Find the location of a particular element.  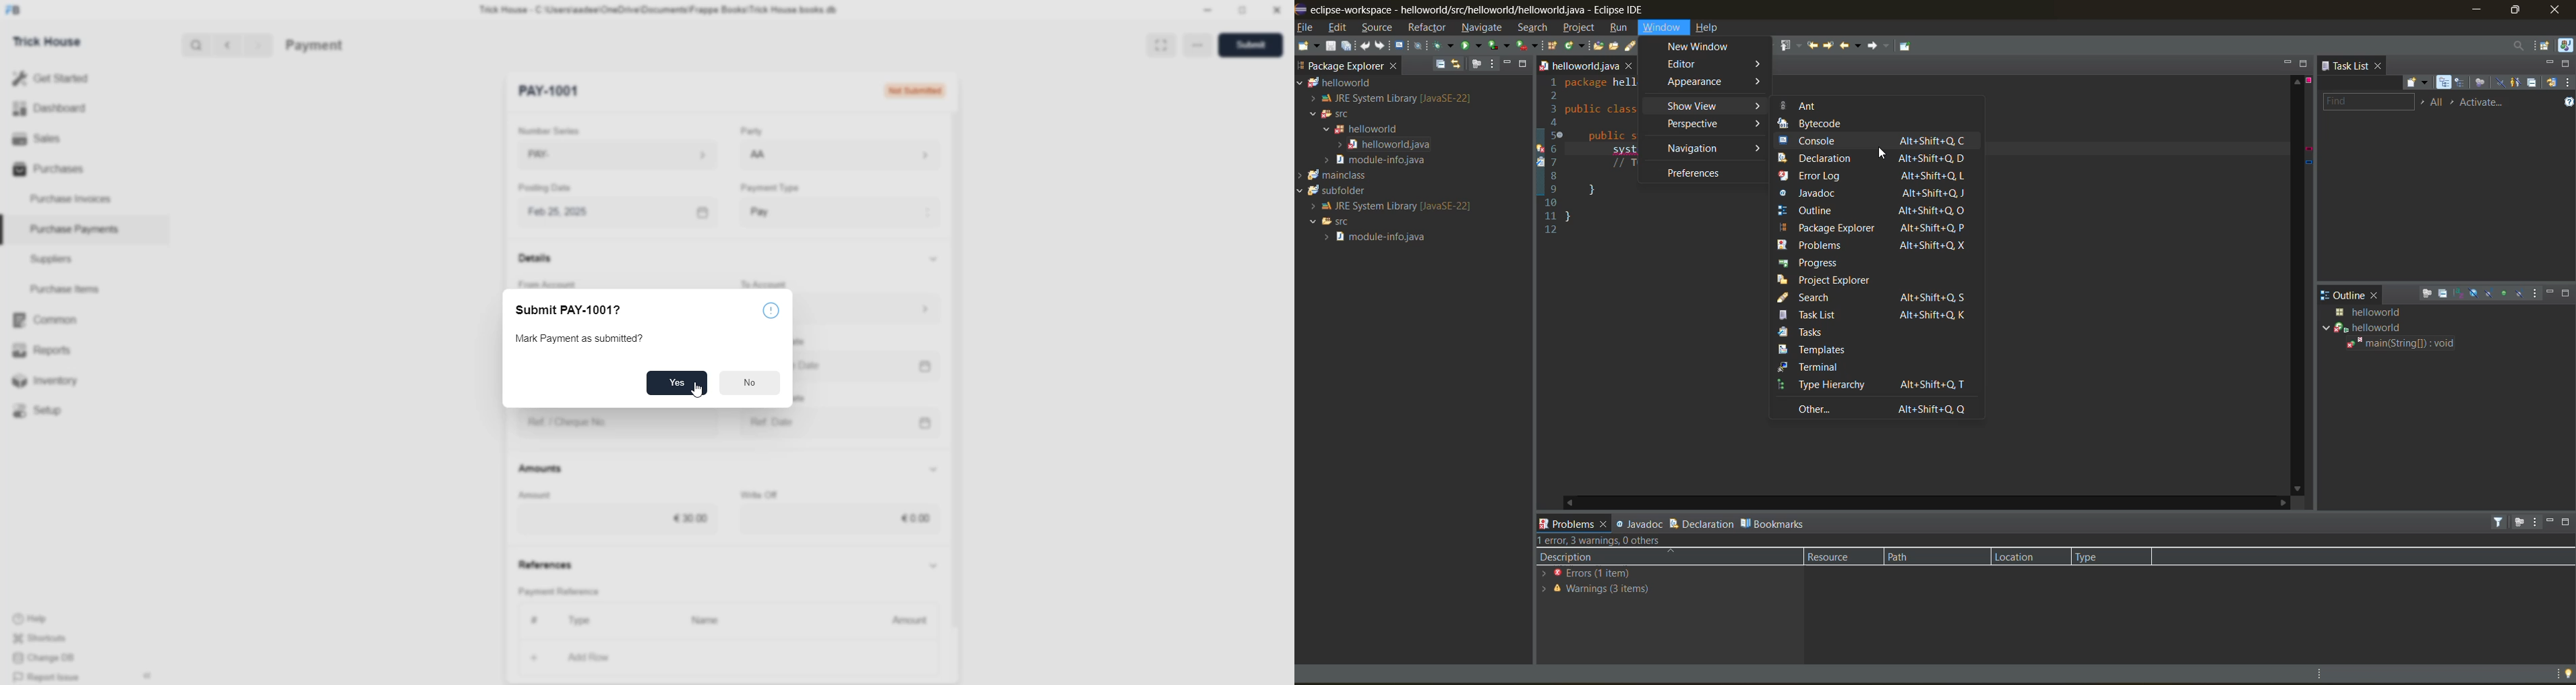

filters is located at coordinates (2499, 522).